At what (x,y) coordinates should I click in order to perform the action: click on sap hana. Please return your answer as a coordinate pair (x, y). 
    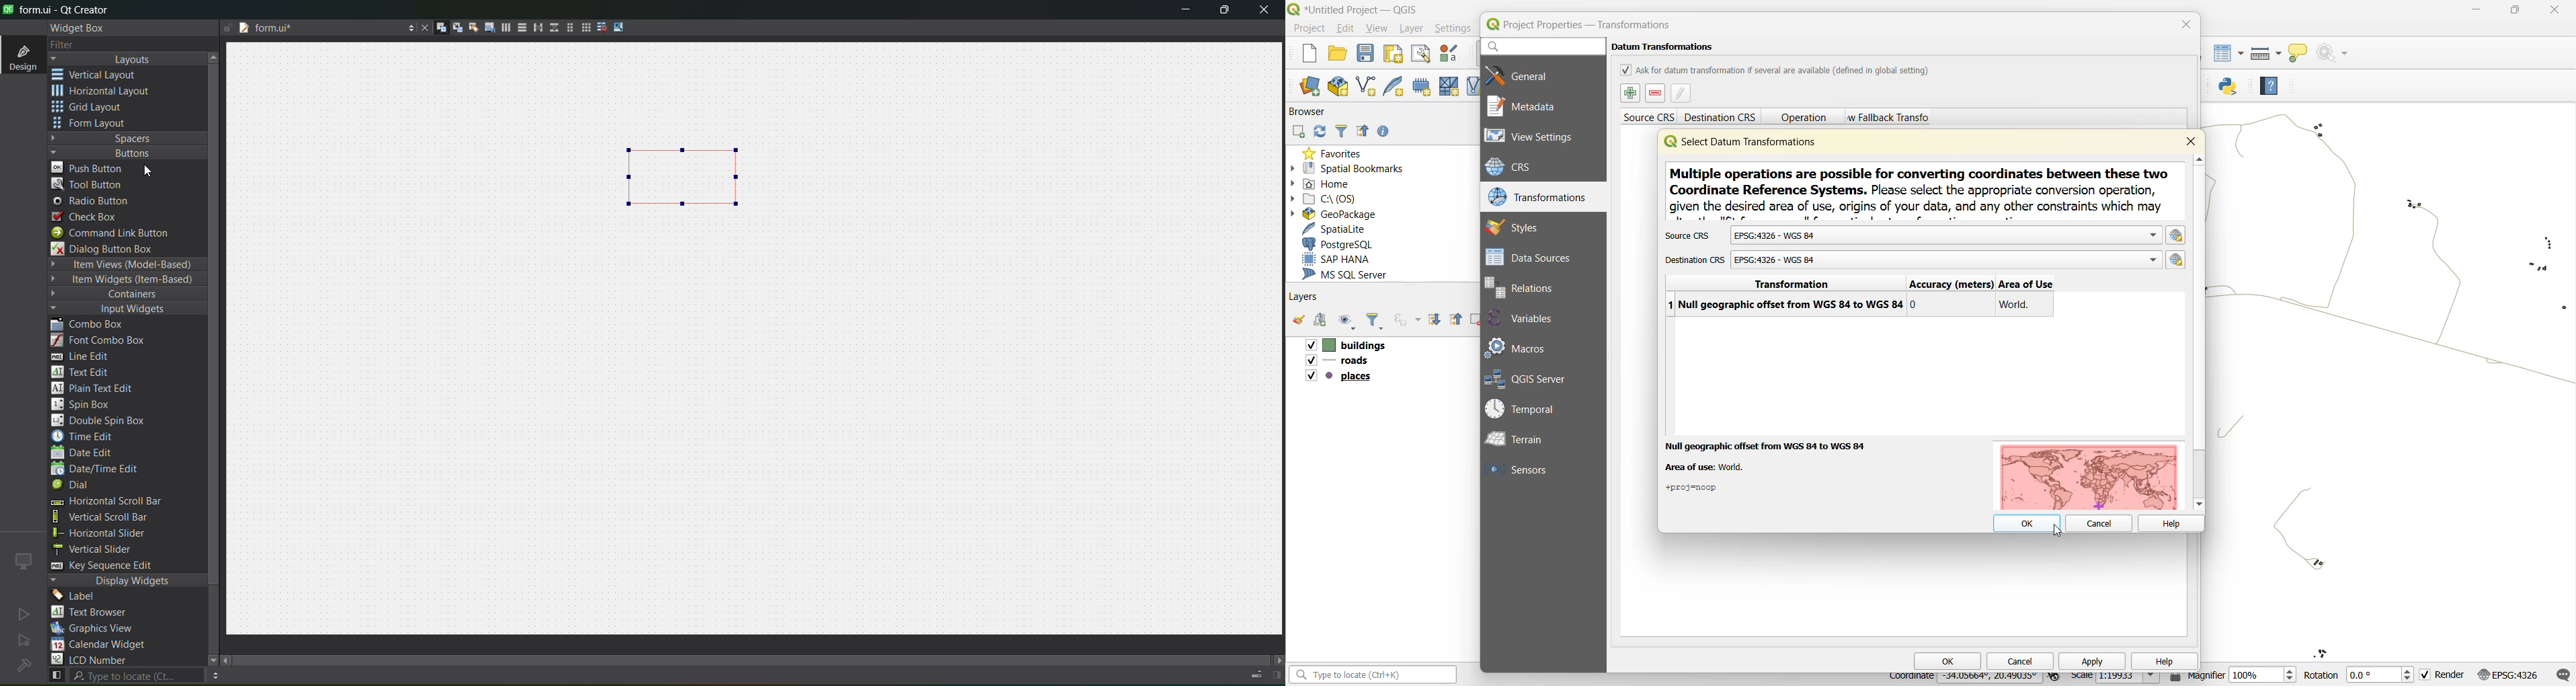
    Looking at the image, I should click on (1350, 259).